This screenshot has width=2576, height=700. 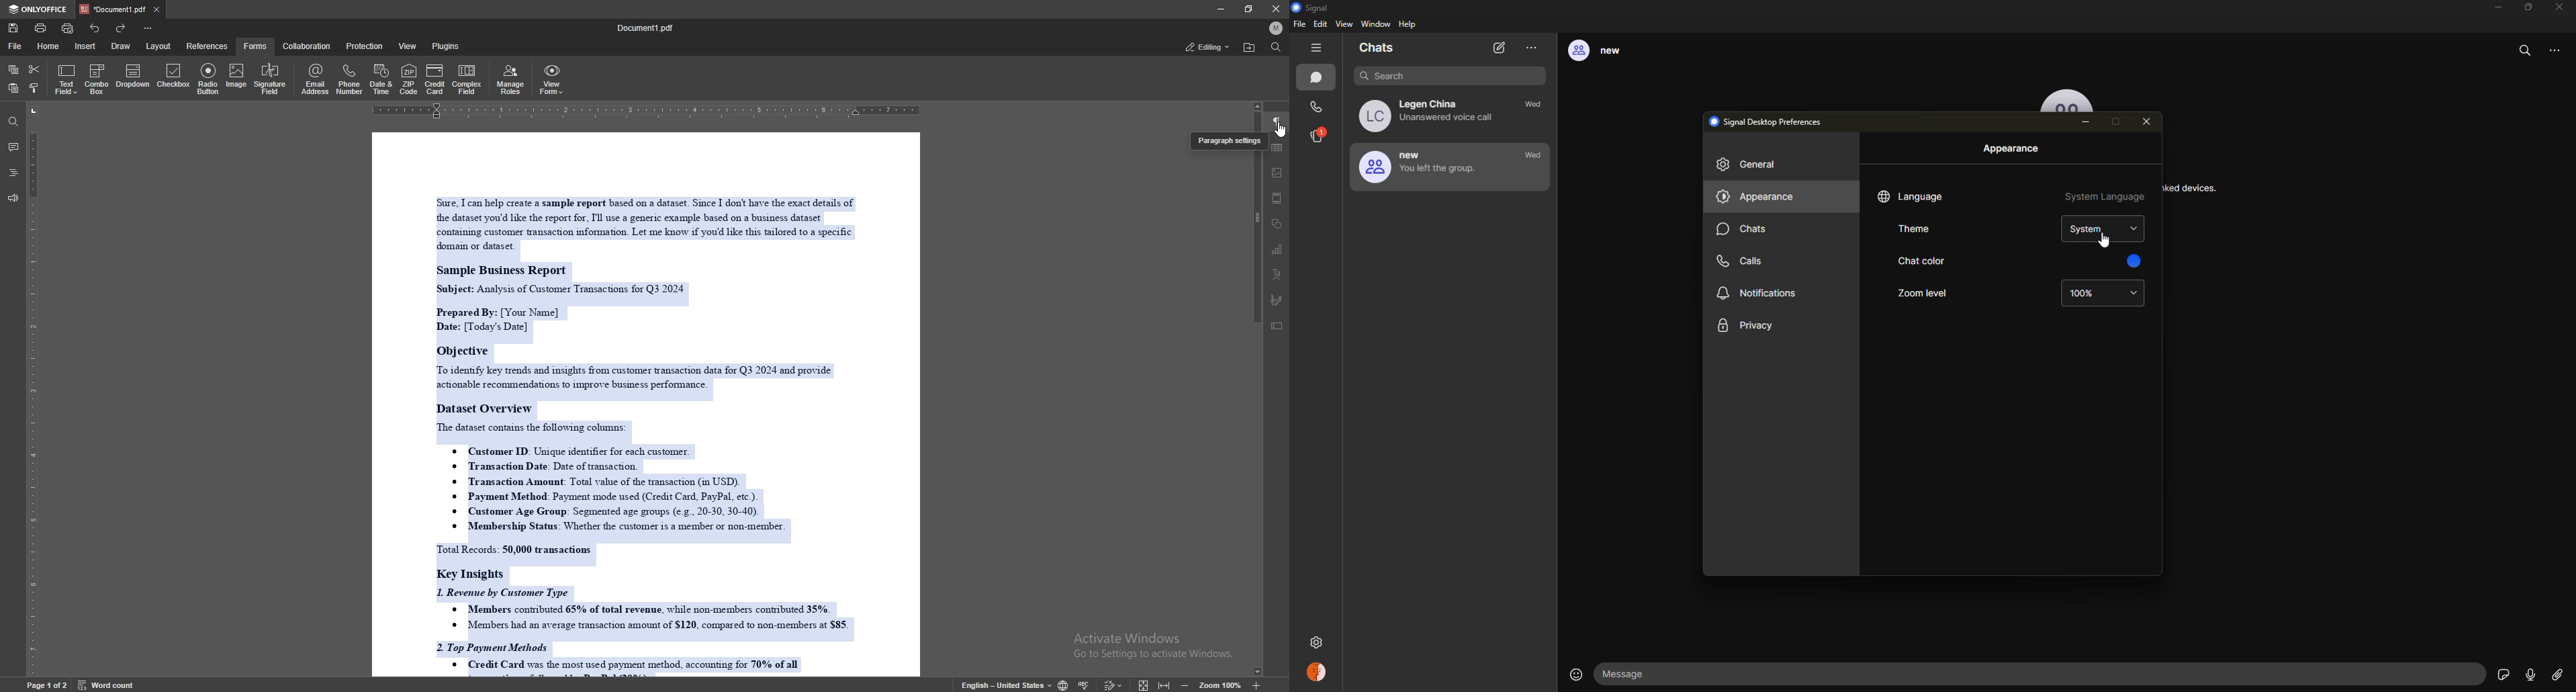 I want to click on max, so click(x=2119, y=121).